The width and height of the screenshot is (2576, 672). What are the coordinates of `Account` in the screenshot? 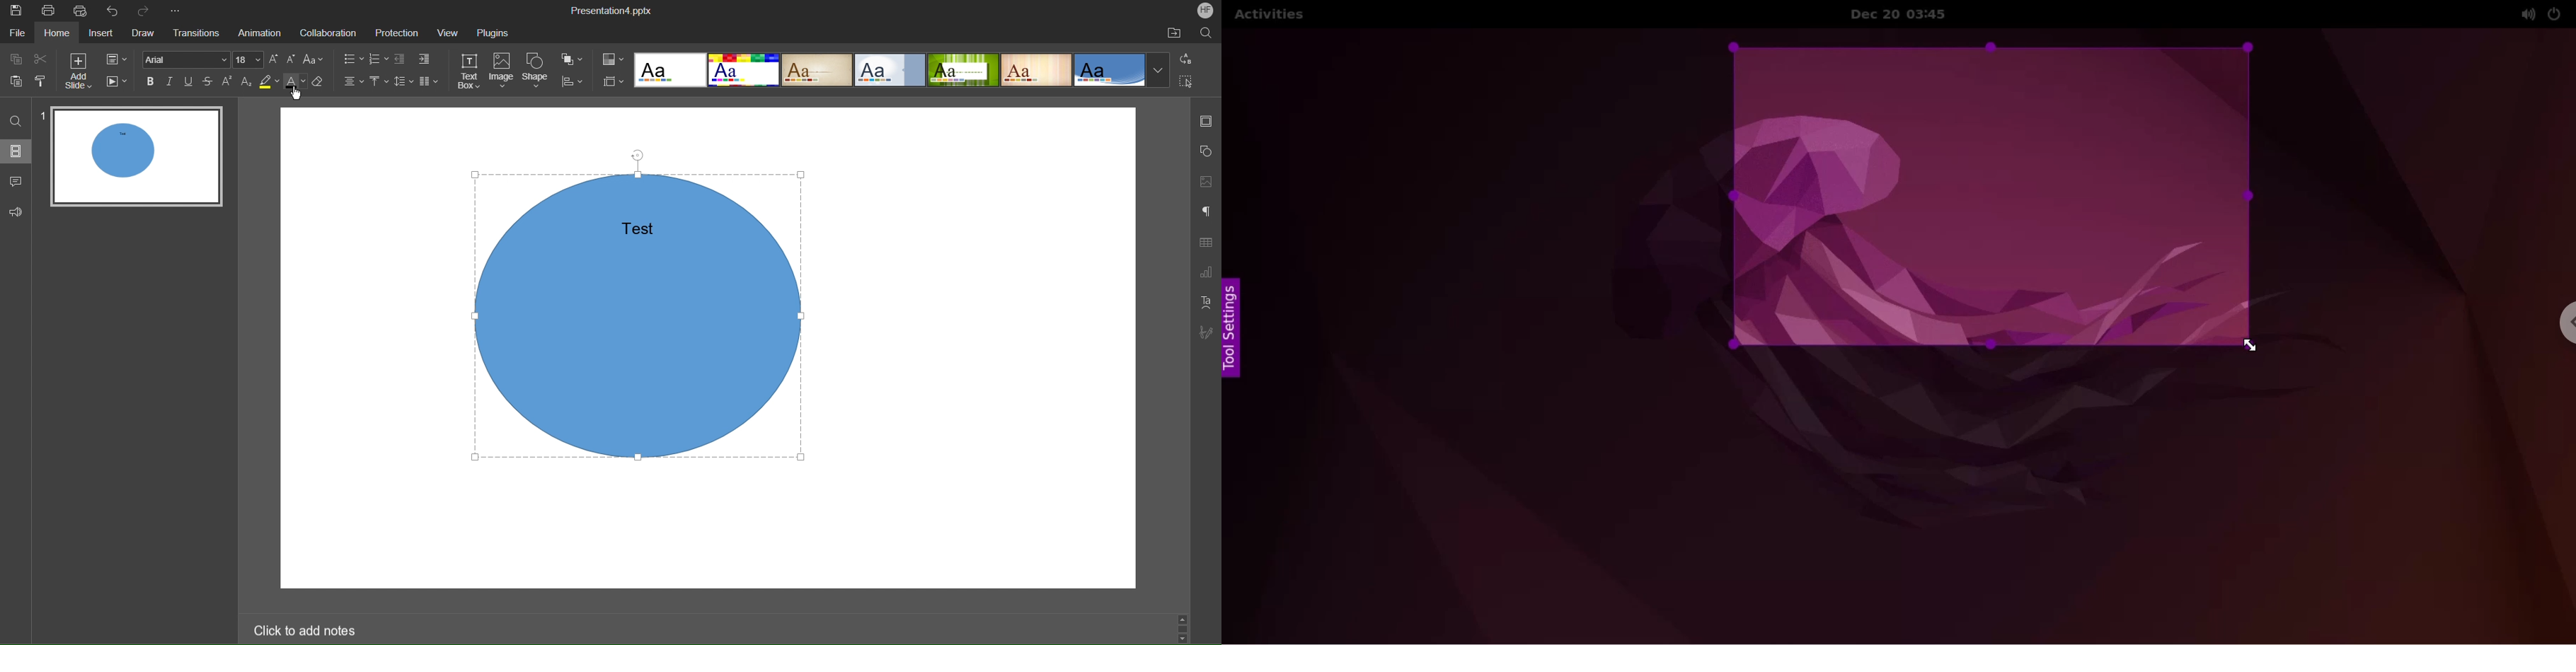 It's located at (1207, 11).